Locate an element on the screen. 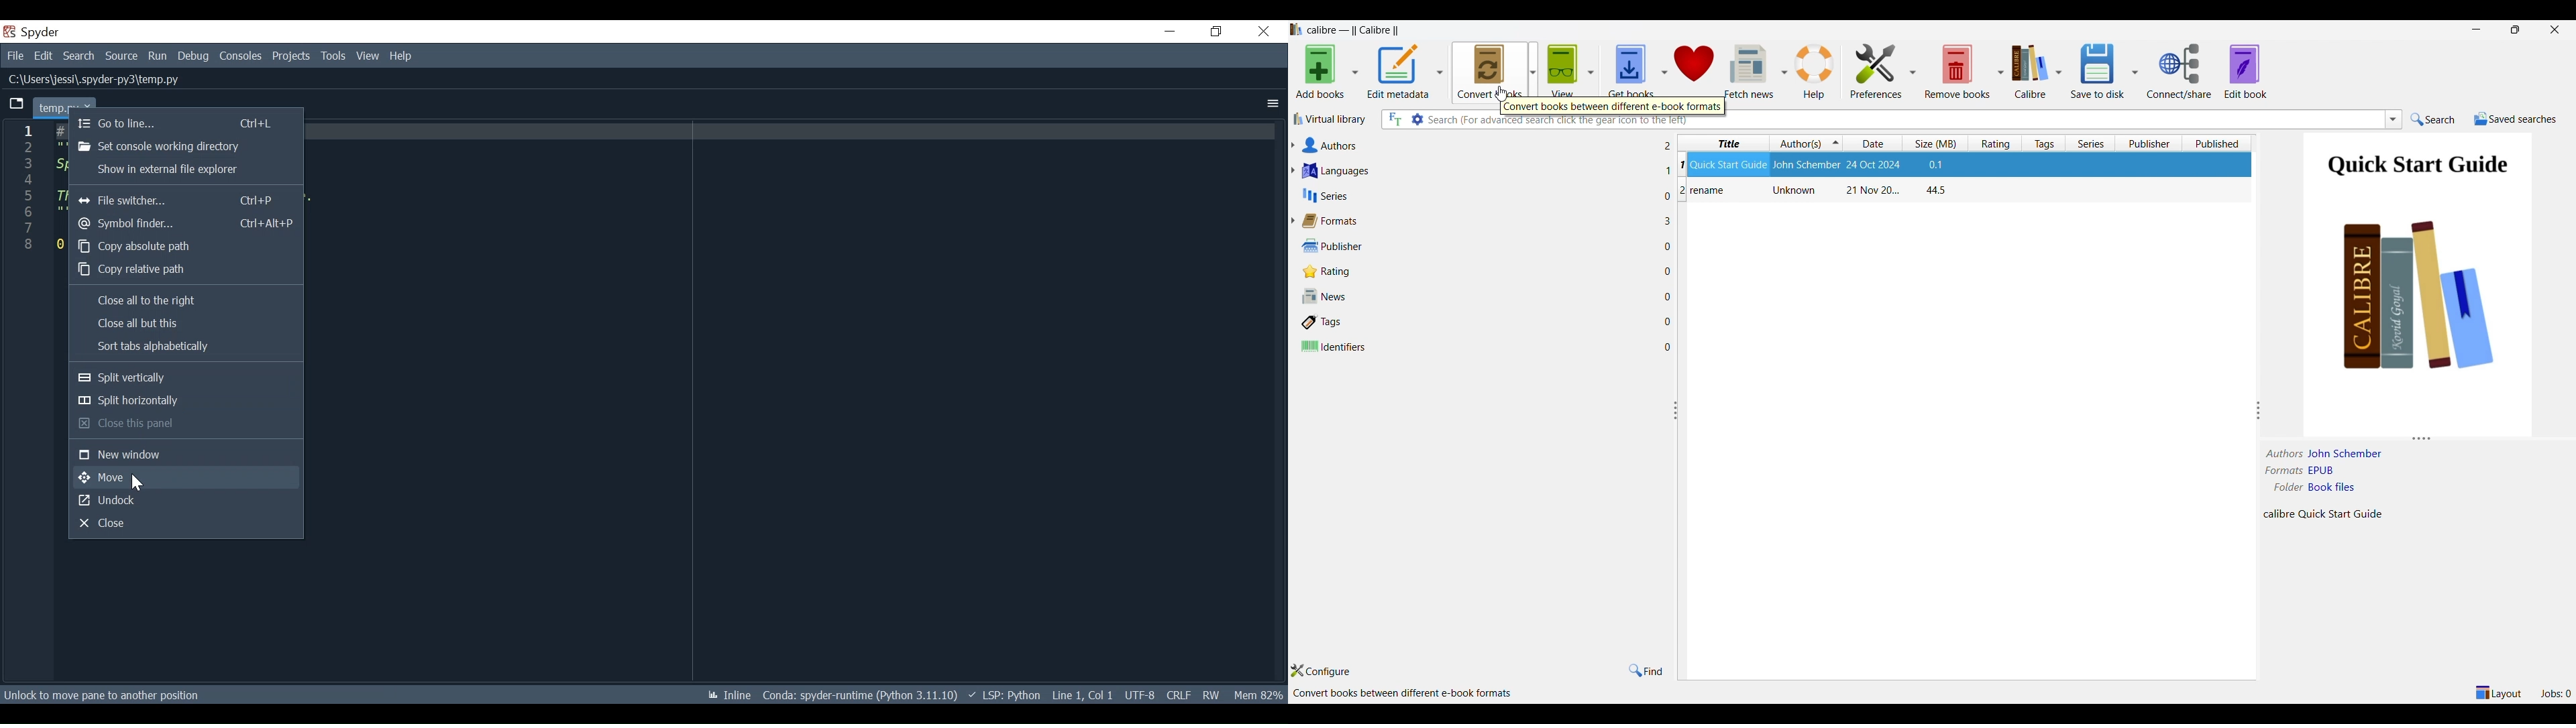  Projects is located at coordinates (291, 56).